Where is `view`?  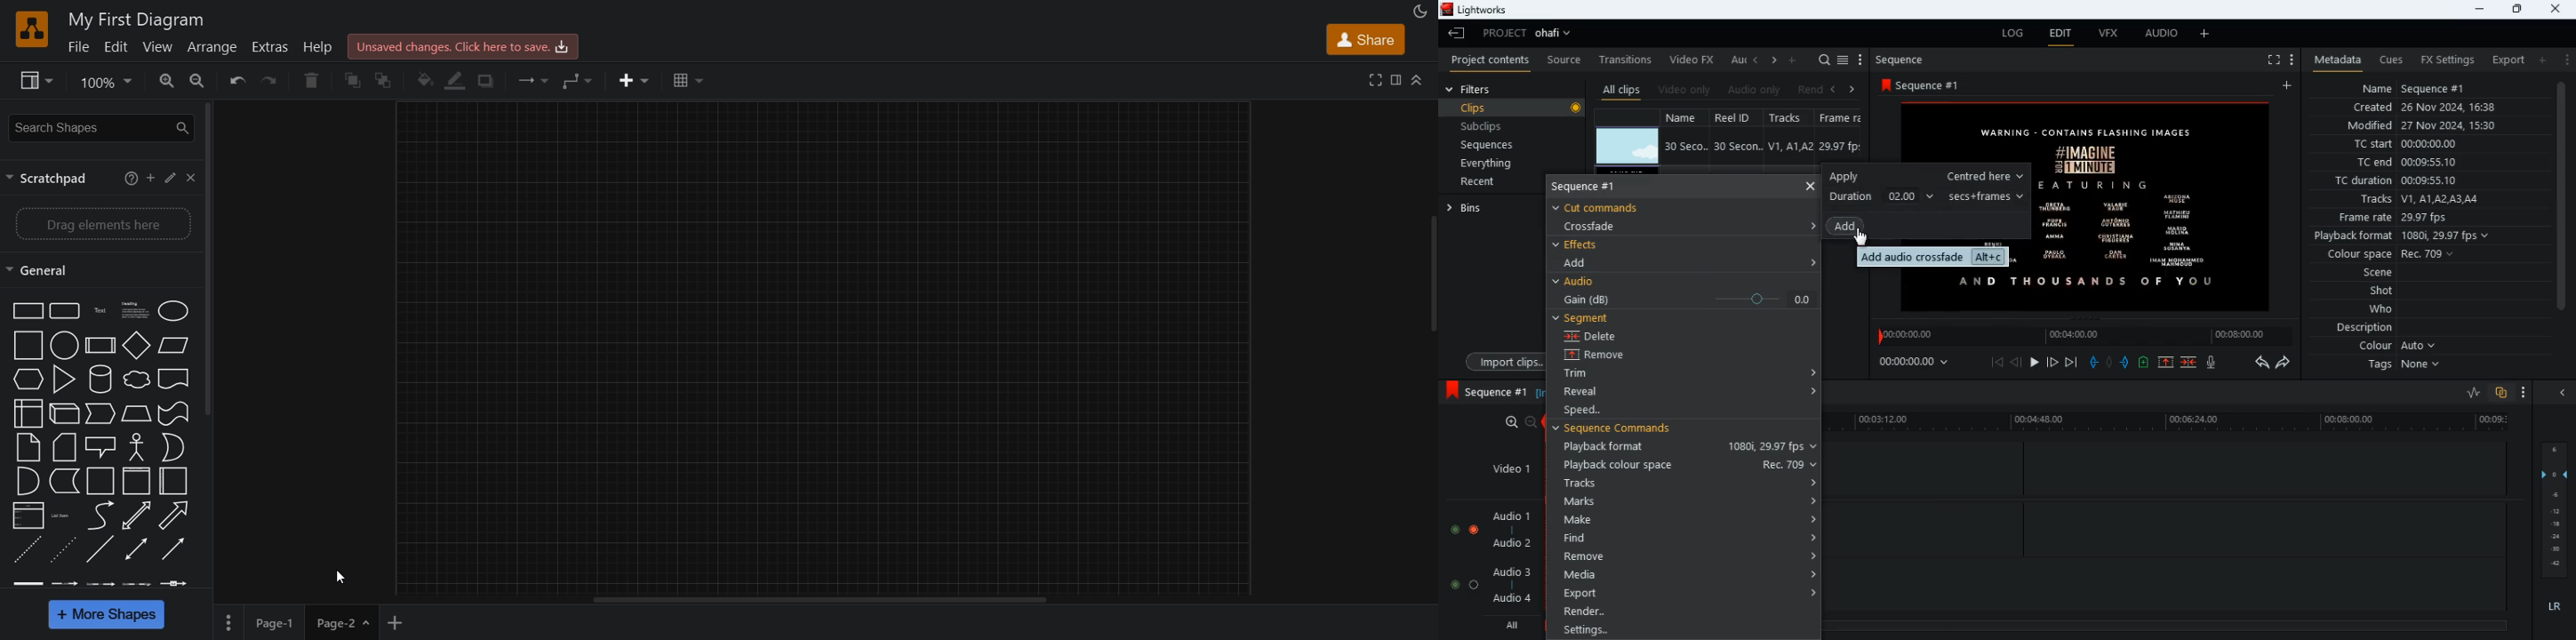
view is located at coordinates (163, 49).